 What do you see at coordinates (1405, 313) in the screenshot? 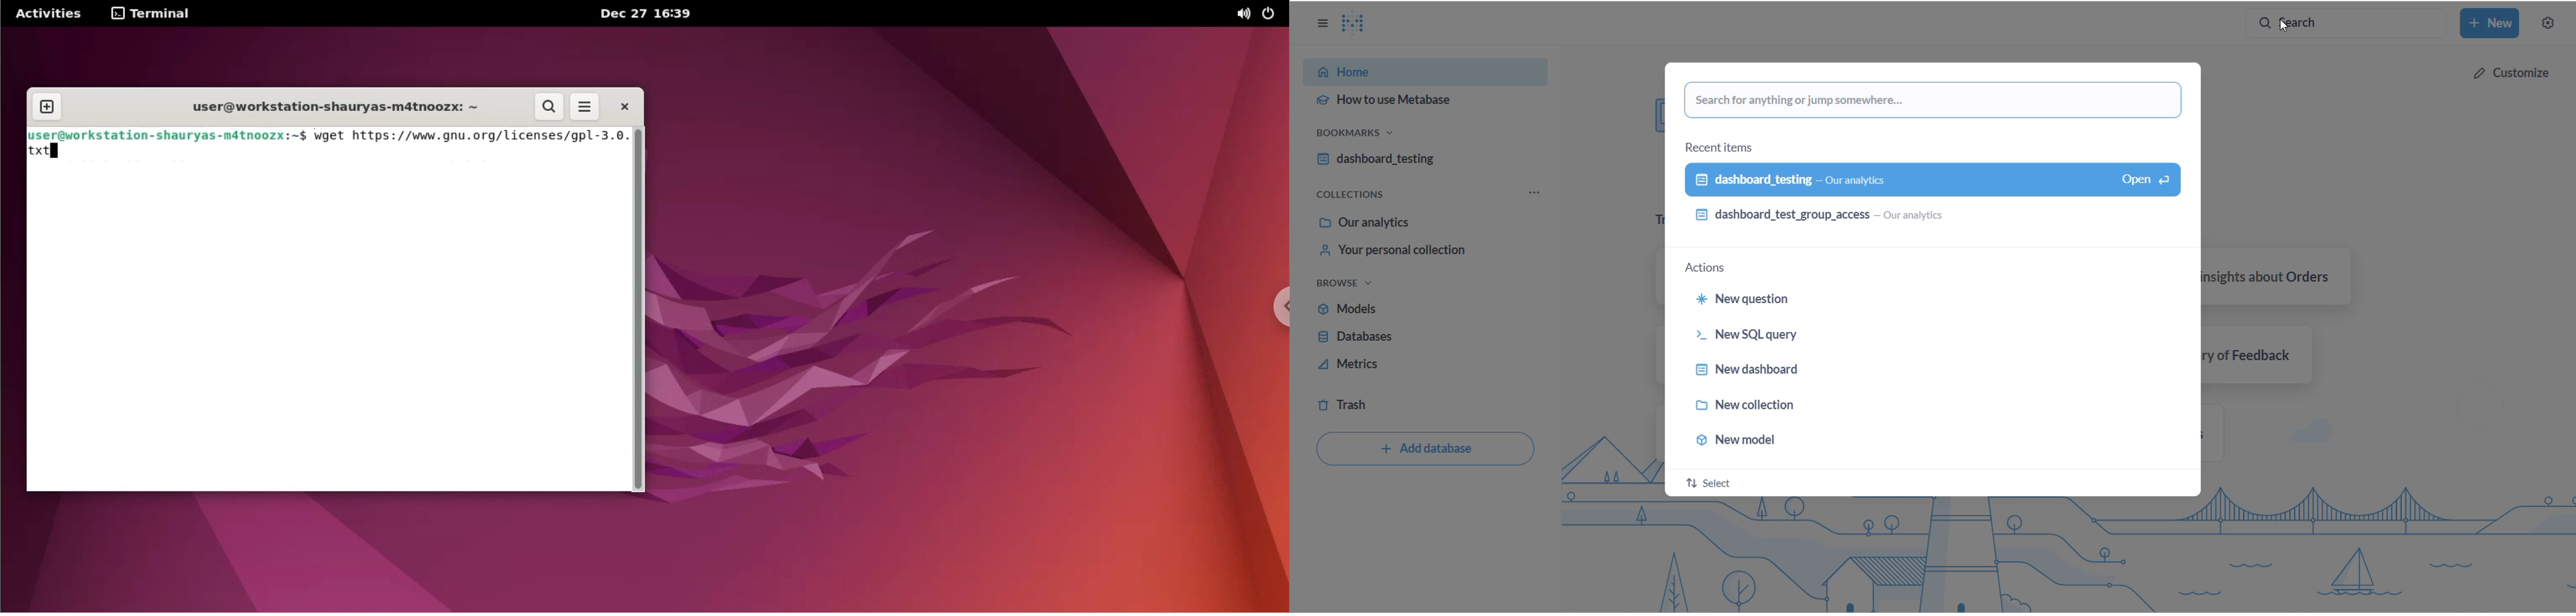
I see `models` at bounding box center [1405, 313].